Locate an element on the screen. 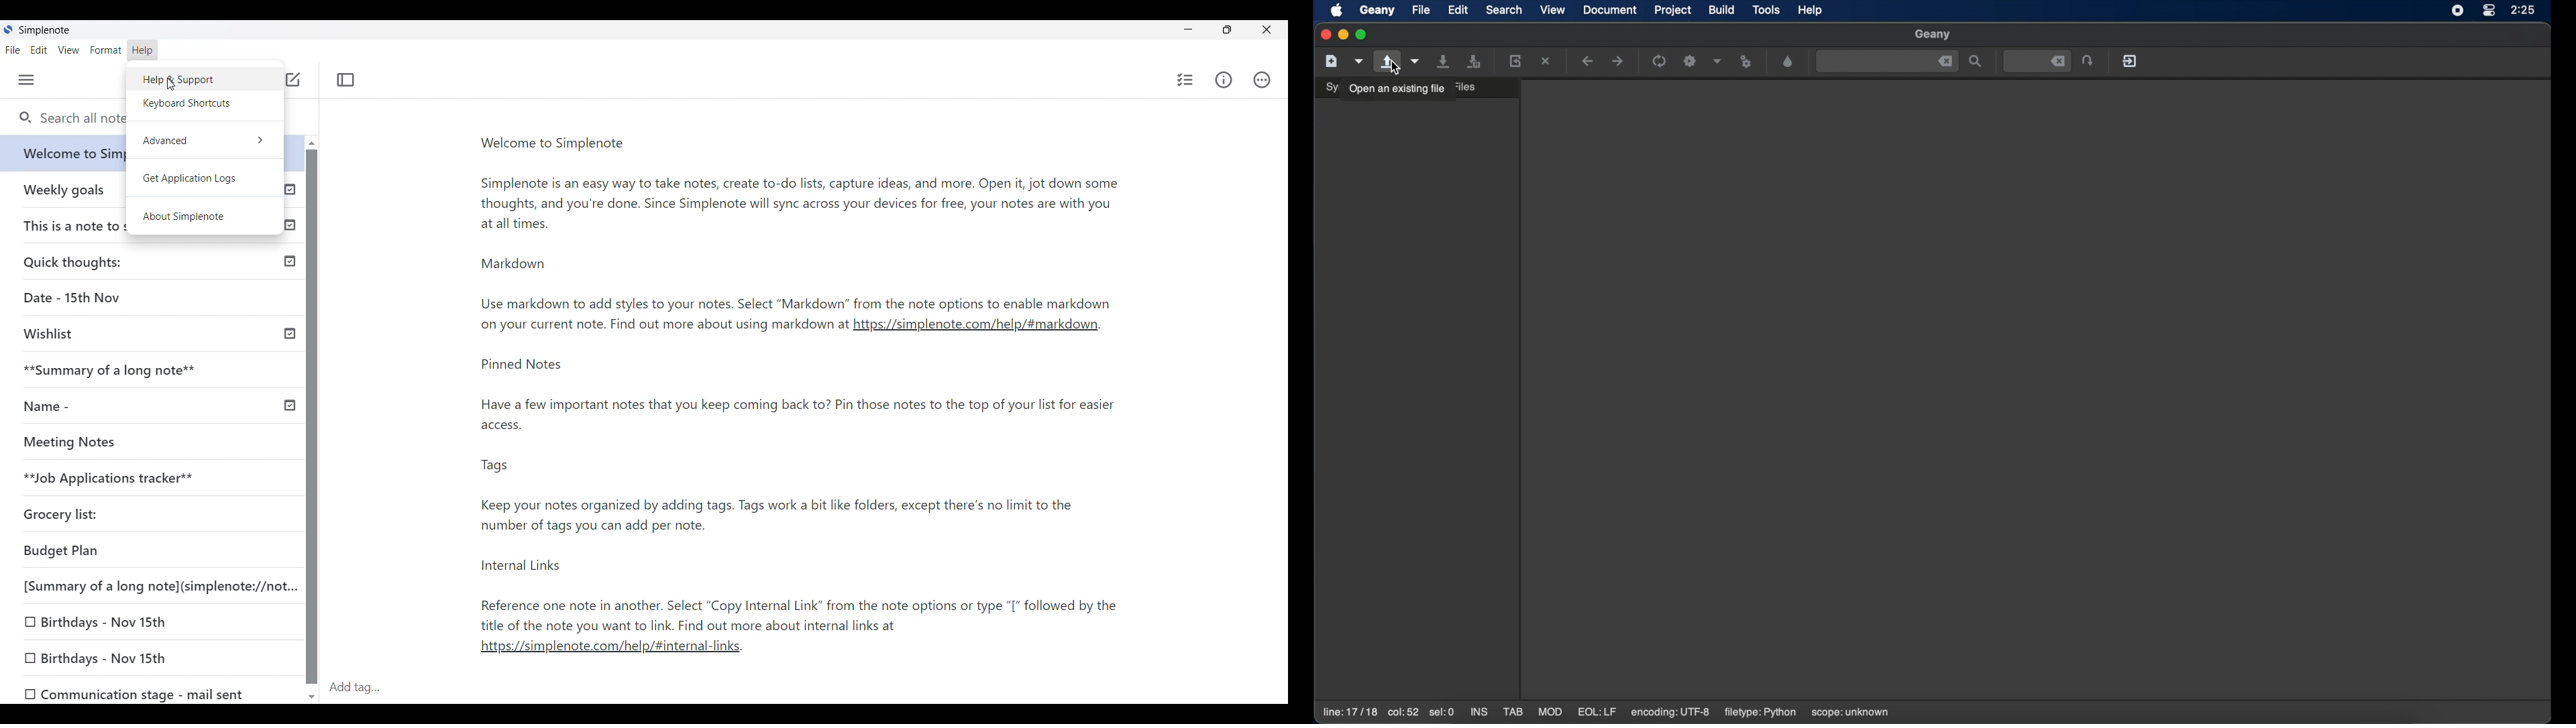  Info is located at coordinates (1224, 80).